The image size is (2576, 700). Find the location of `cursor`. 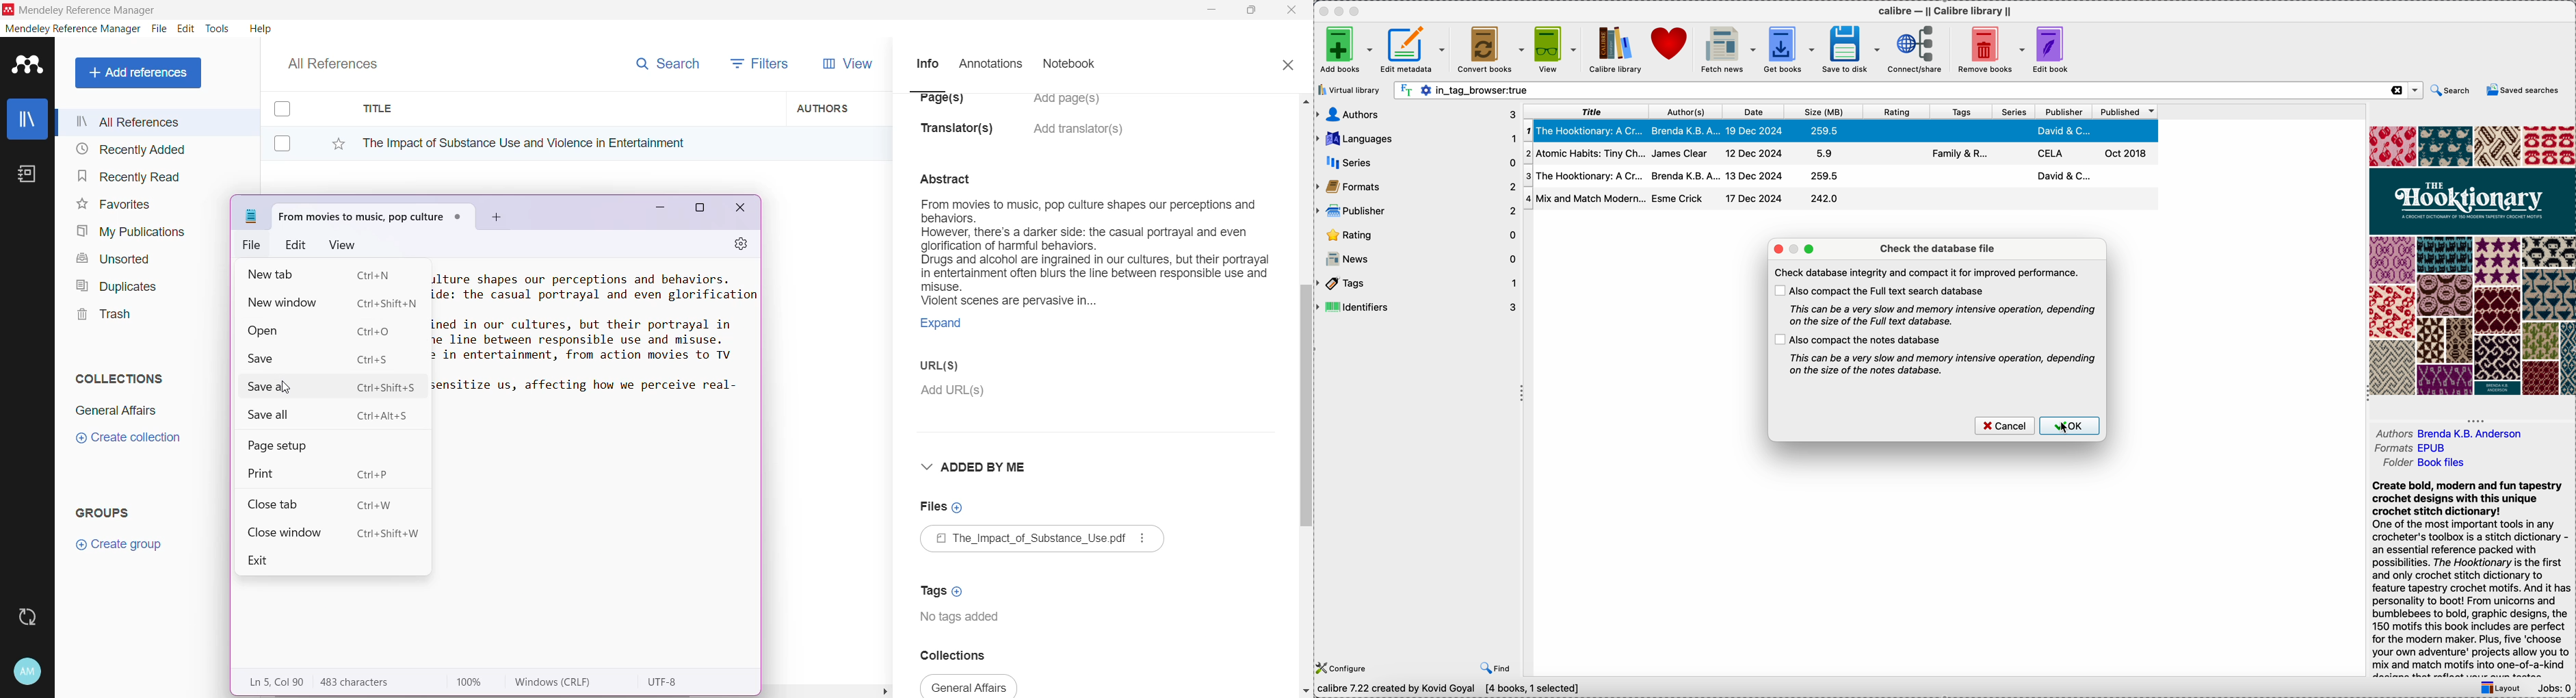

cursor is located at coordinates (283, 387).